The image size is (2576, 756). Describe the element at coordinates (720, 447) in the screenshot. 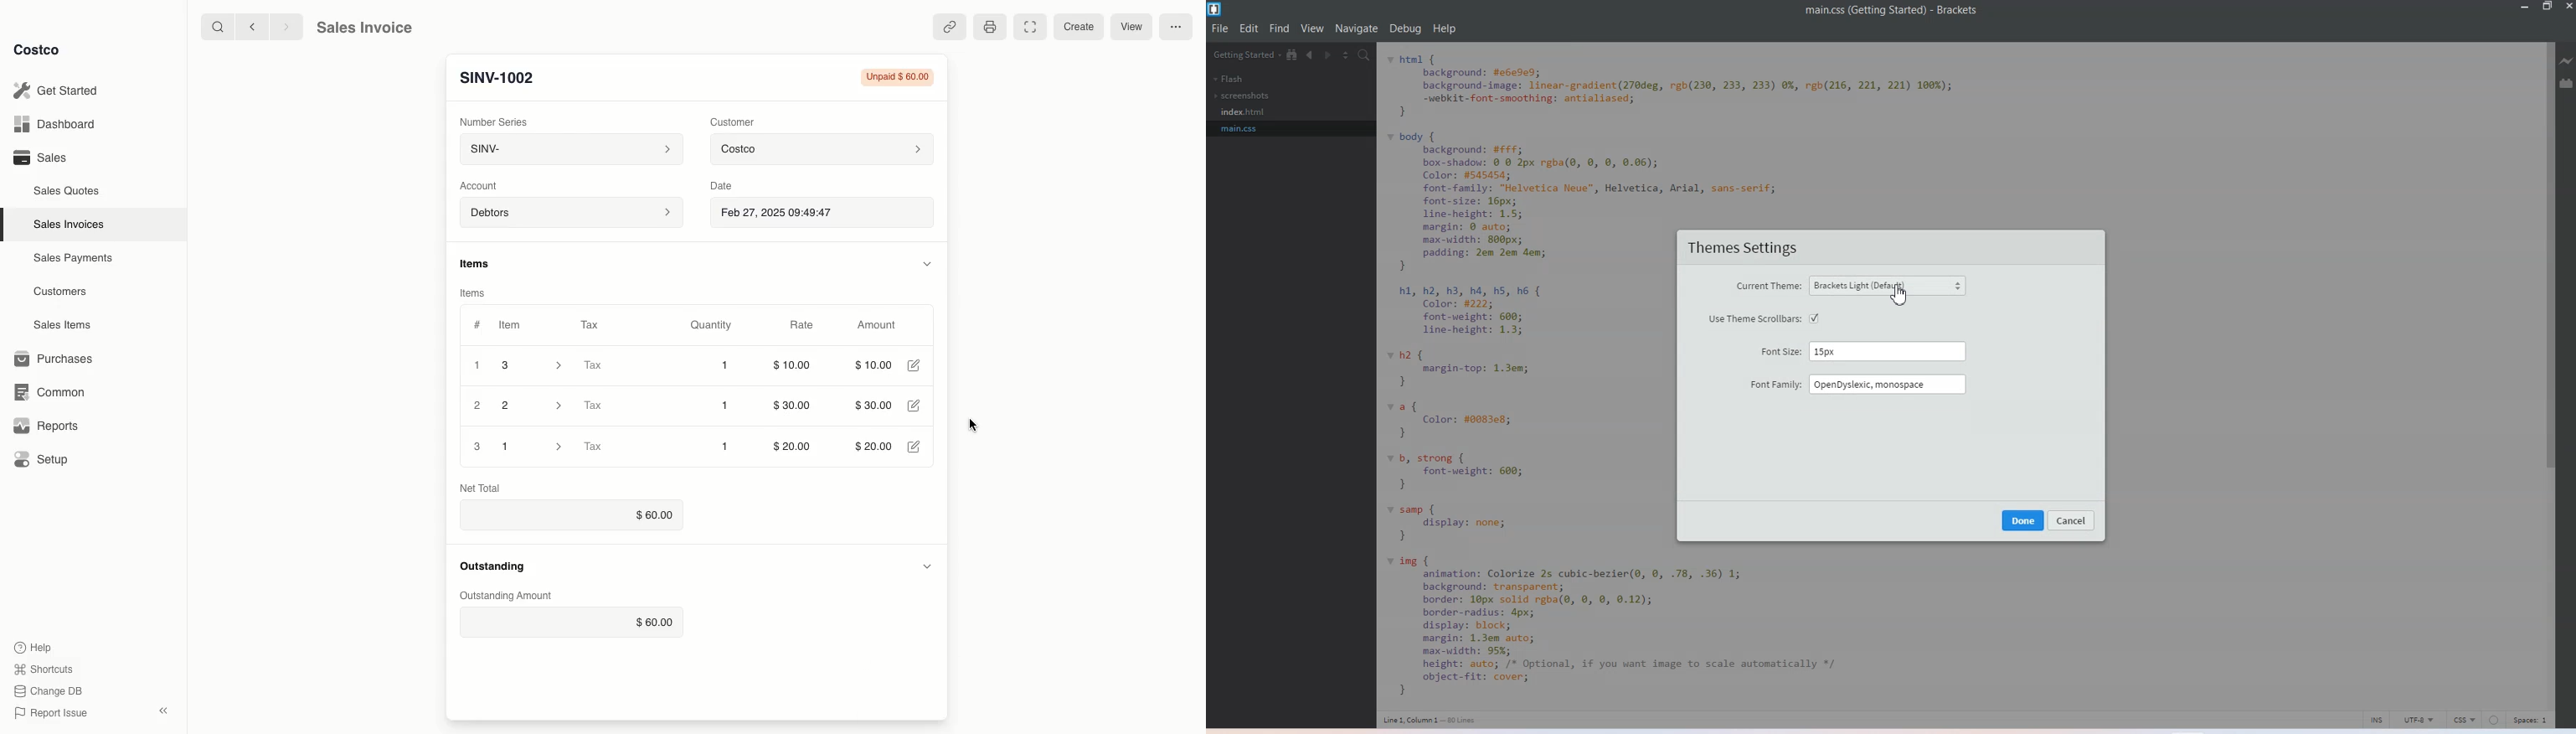

I see `1` at that location.